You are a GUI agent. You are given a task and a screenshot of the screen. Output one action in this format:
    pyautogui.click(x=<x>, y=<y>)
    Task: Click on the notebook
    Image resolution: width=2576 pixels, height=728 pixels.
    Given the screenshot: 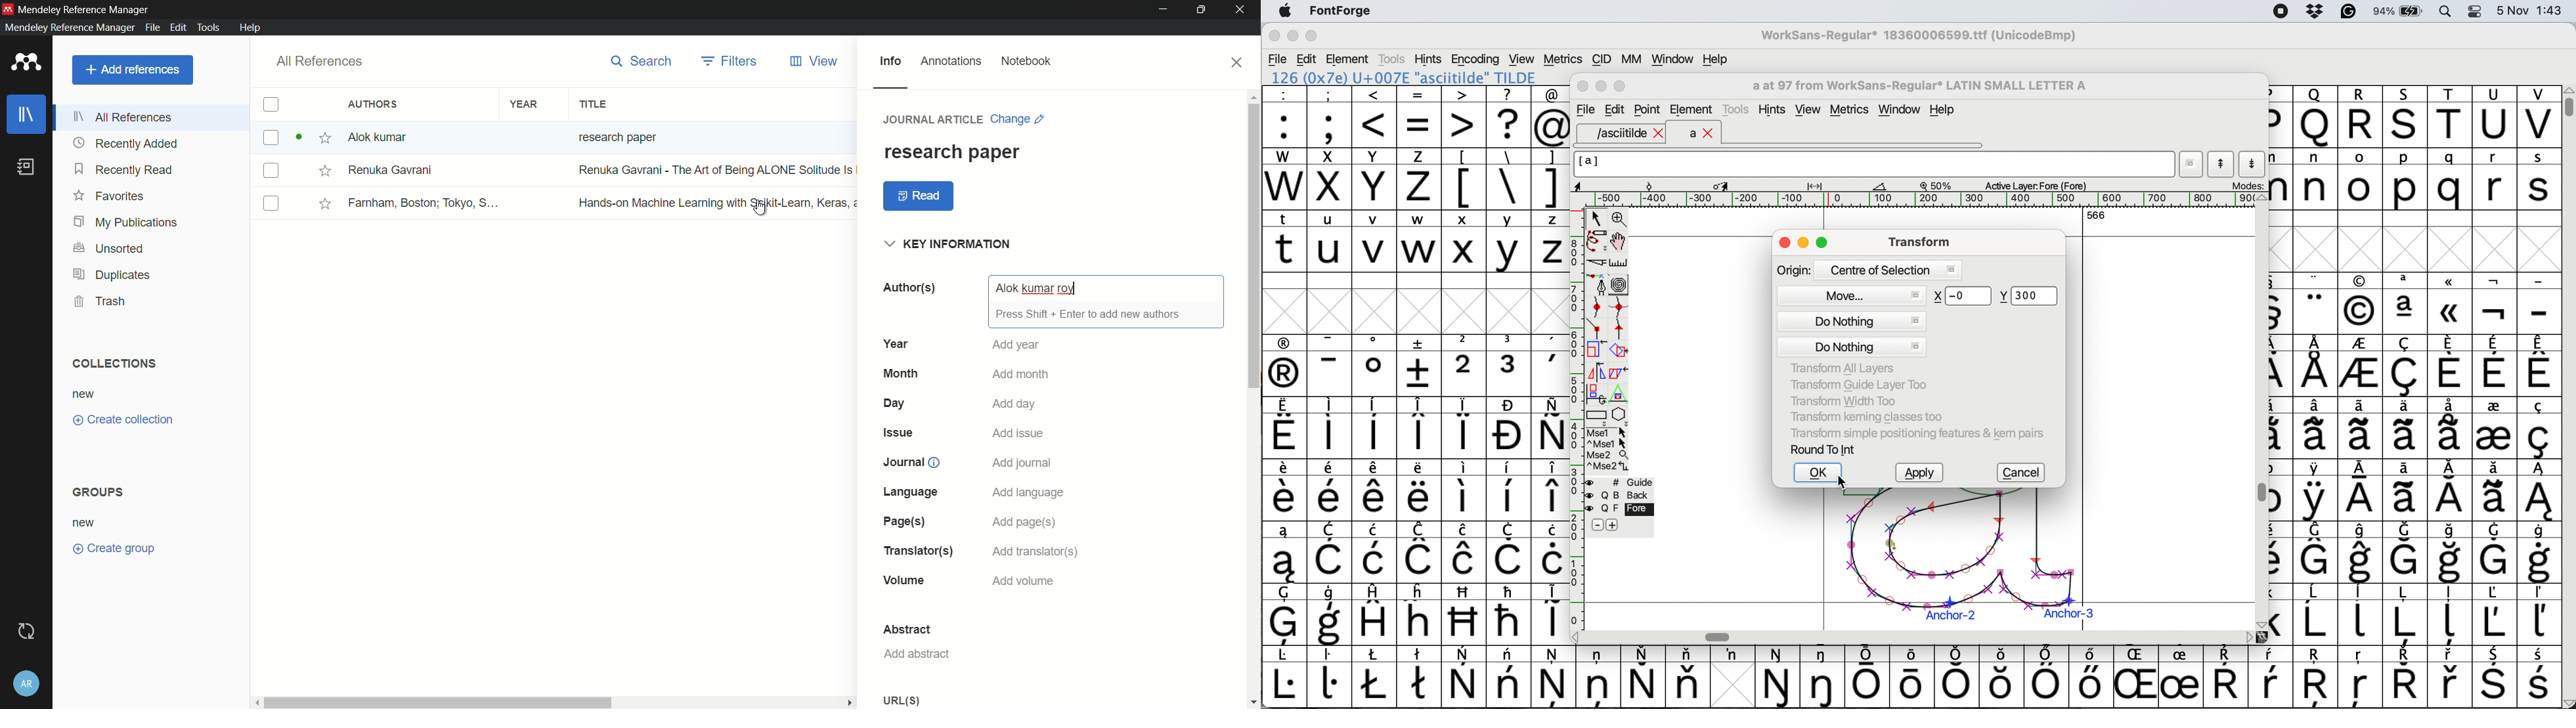 What is the action you would take?
    pyautogui.click(x=1026, y=62)
    